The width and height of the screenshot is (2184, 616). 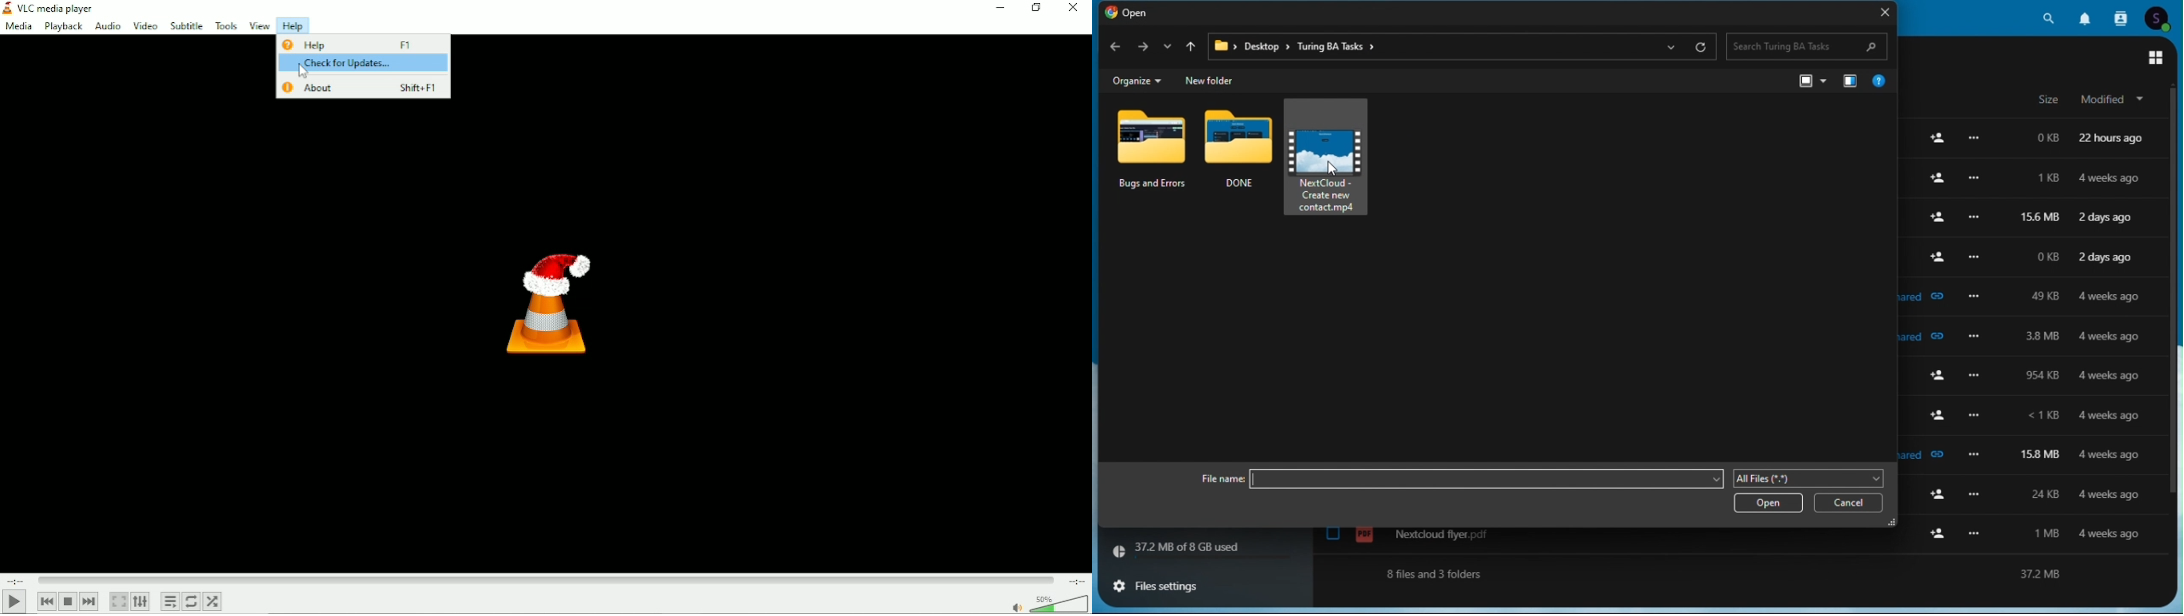 What do you see at coordinates (1327, 155) in the screenshot?
I see `nextcloud-create new contact.mp4` at bounding box center [1327, 155].